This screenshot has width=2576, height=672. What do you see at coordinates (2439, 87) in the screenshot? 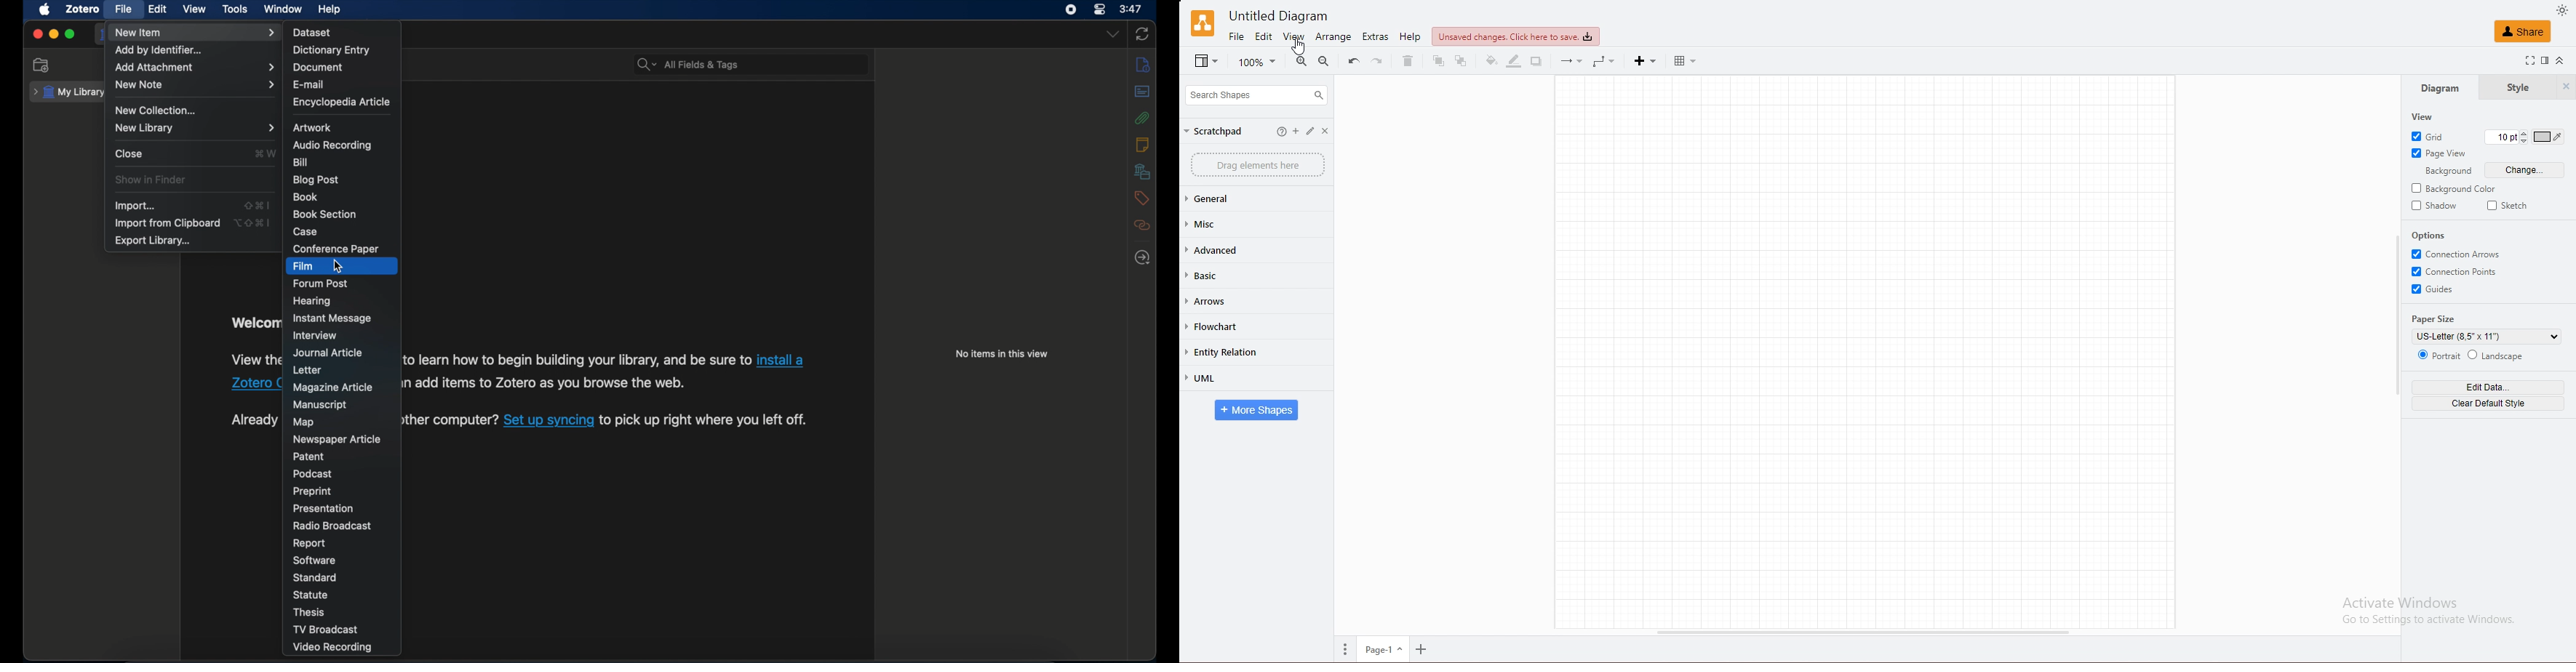
I see `diagram` at bounding box center [2439, 87].